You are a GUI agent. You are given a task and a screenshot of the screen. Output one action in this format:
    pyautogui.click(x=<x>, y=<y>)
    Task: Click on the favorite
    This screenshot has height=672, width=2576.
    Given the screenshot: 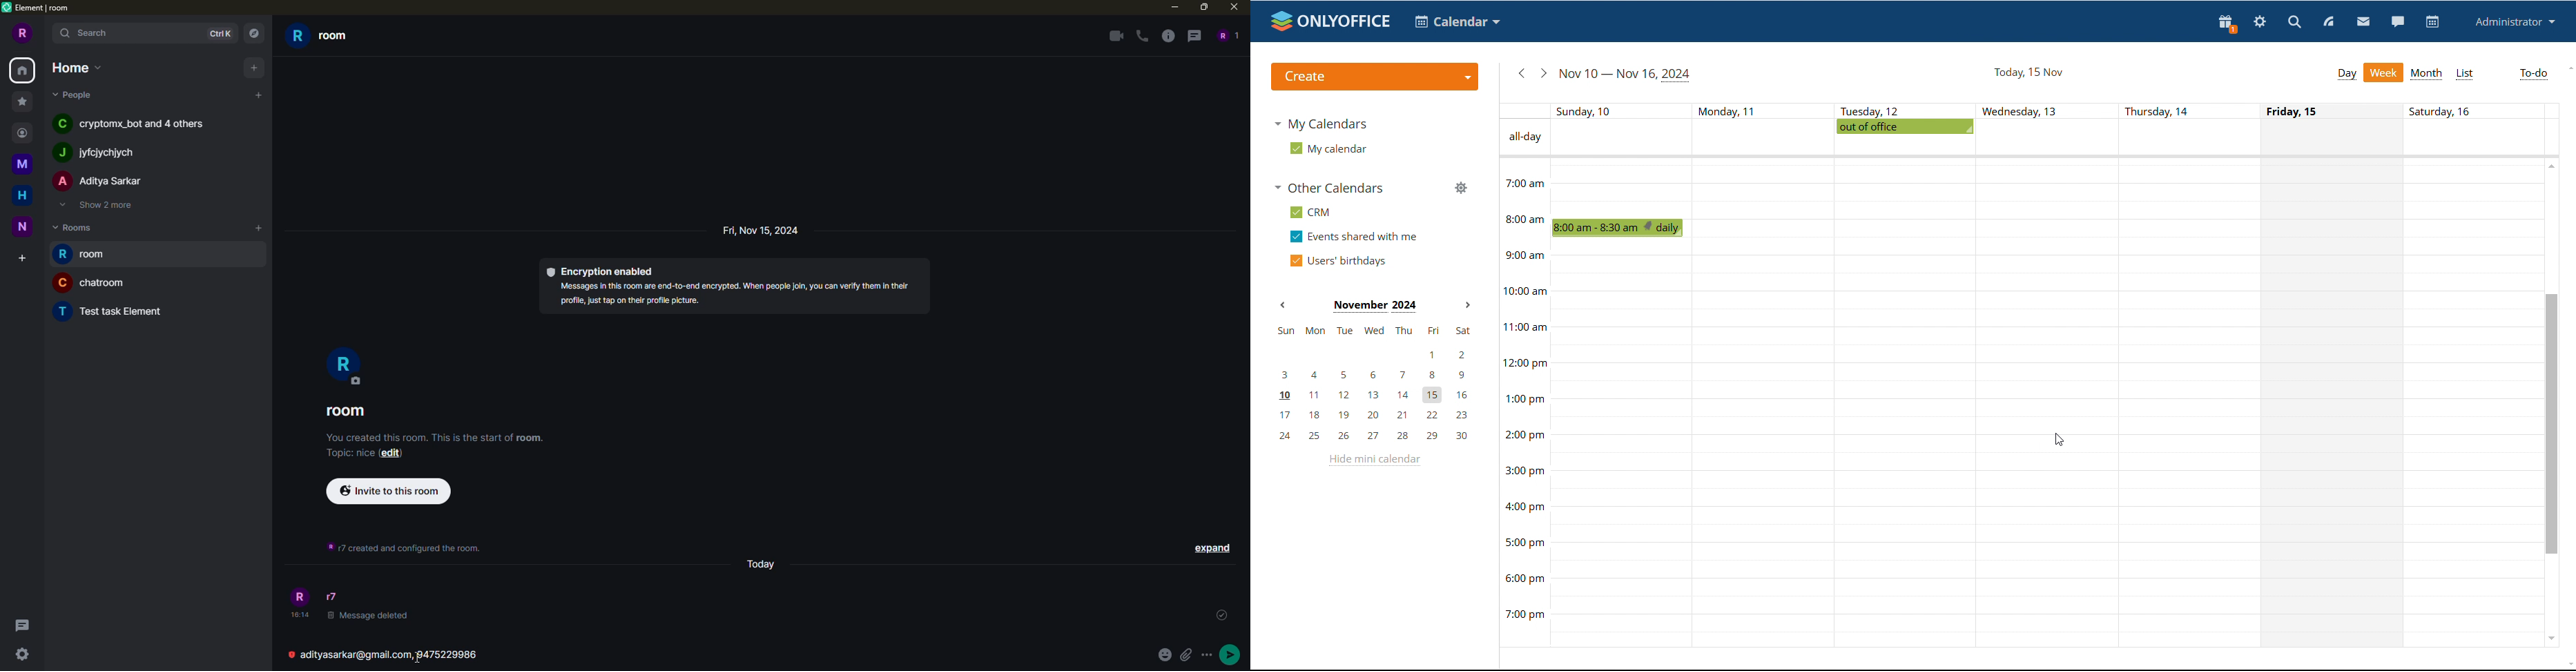 What is the action you would take?
    pyautogui.click(x=21, y=100)
    